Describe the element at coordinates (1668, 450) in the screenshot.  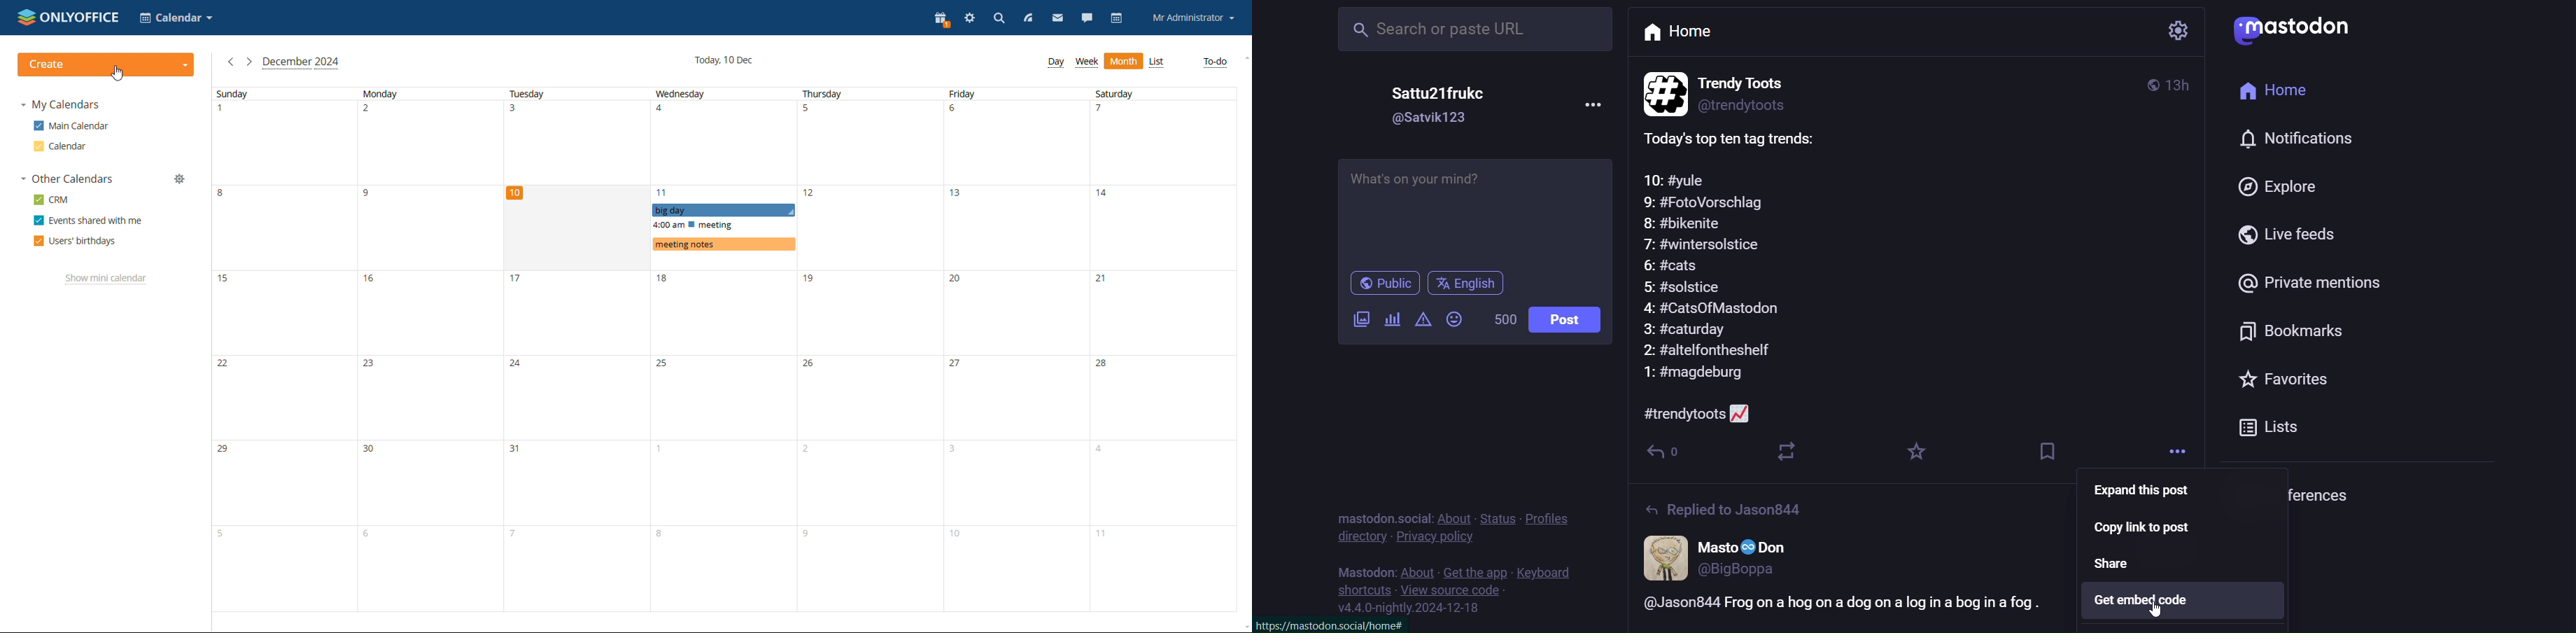
I see `reply` at that location.